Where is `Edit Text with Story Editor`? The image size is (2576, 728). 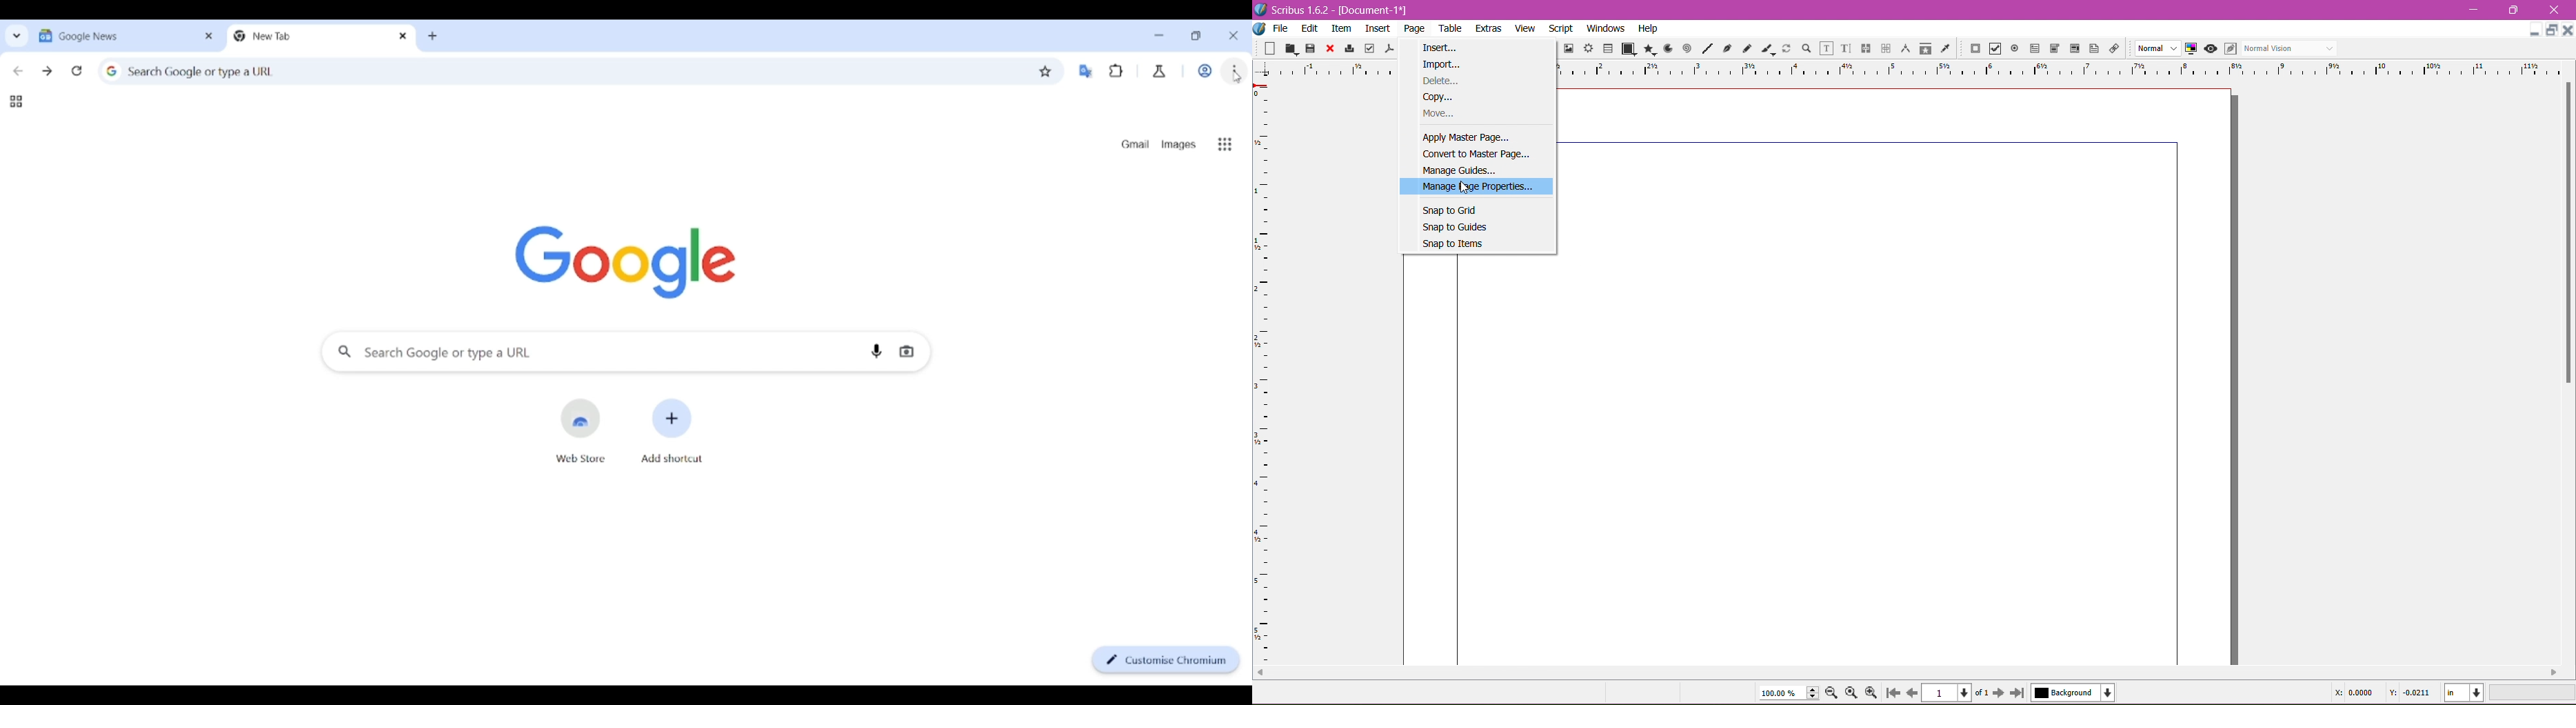 Edit Text with Story Editor is located at coordinates (1844, 48).